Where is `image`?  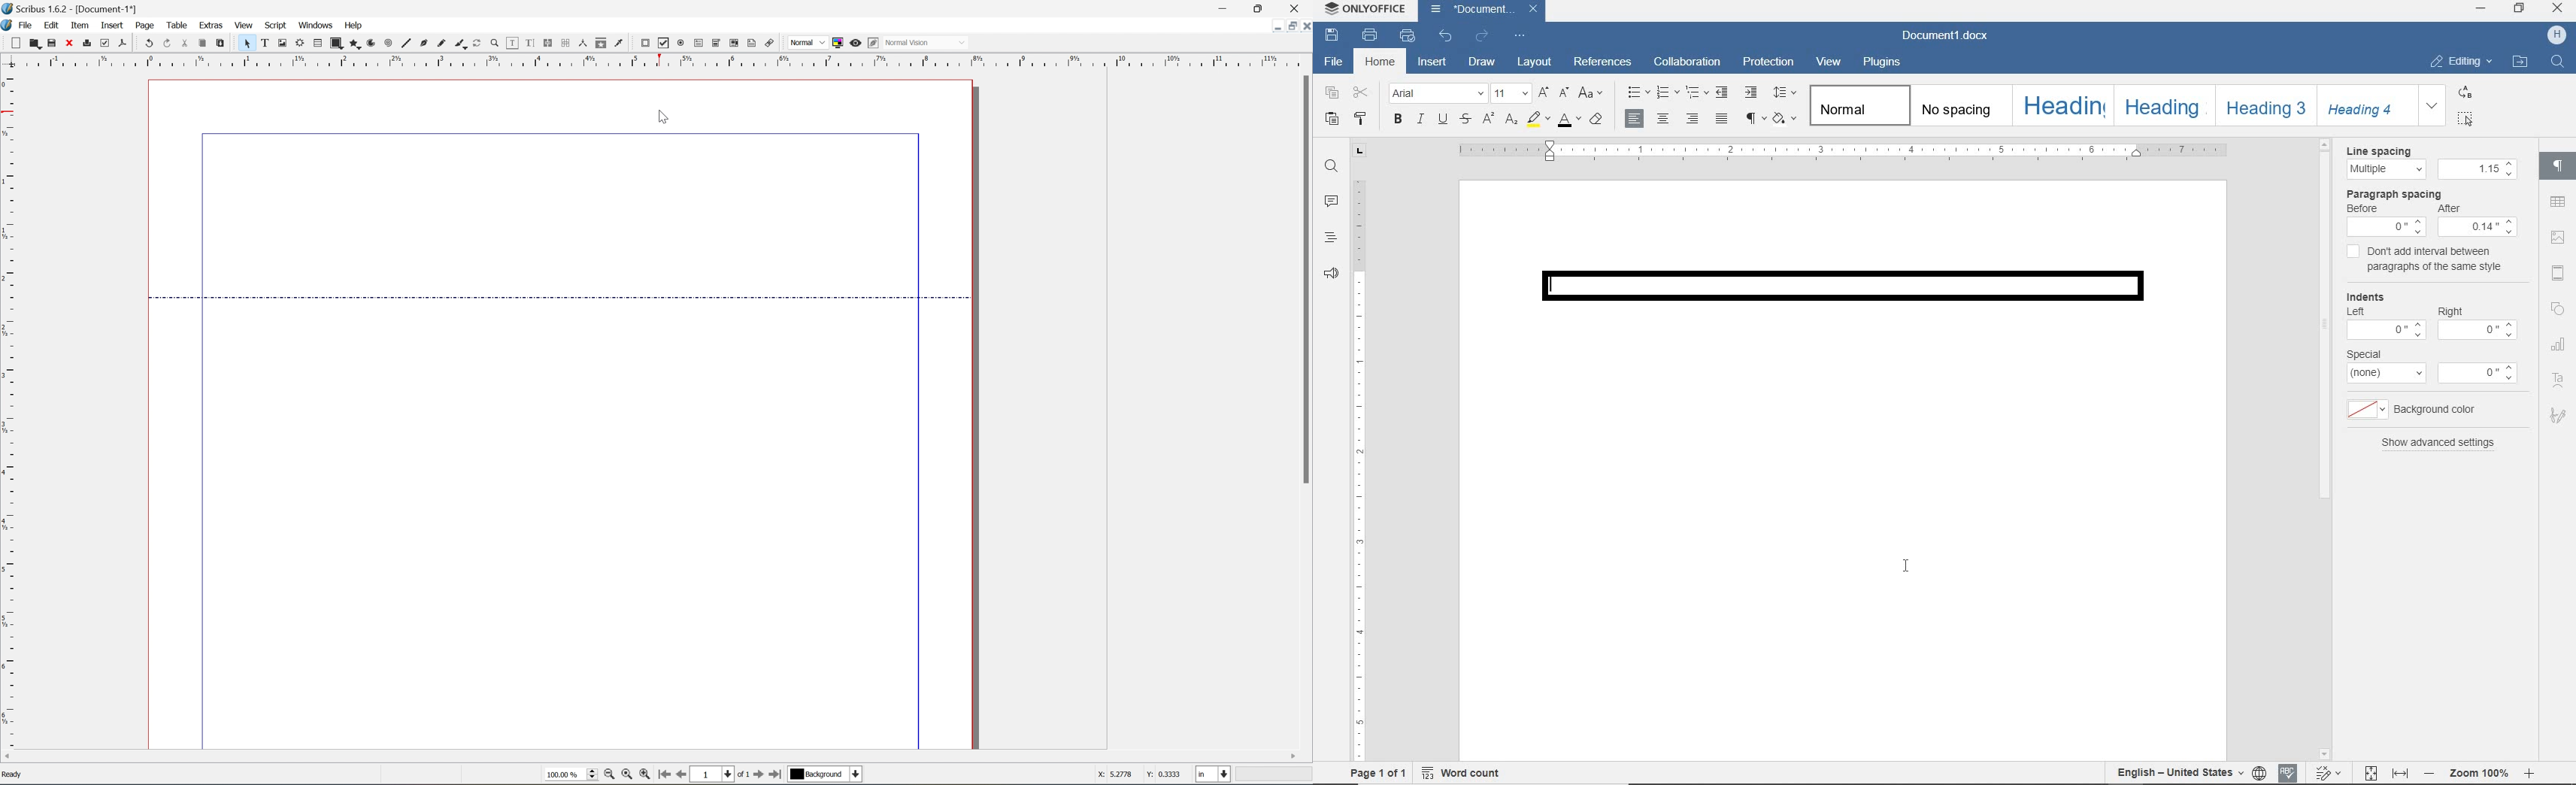
image is located at coordinates (2556, 238).